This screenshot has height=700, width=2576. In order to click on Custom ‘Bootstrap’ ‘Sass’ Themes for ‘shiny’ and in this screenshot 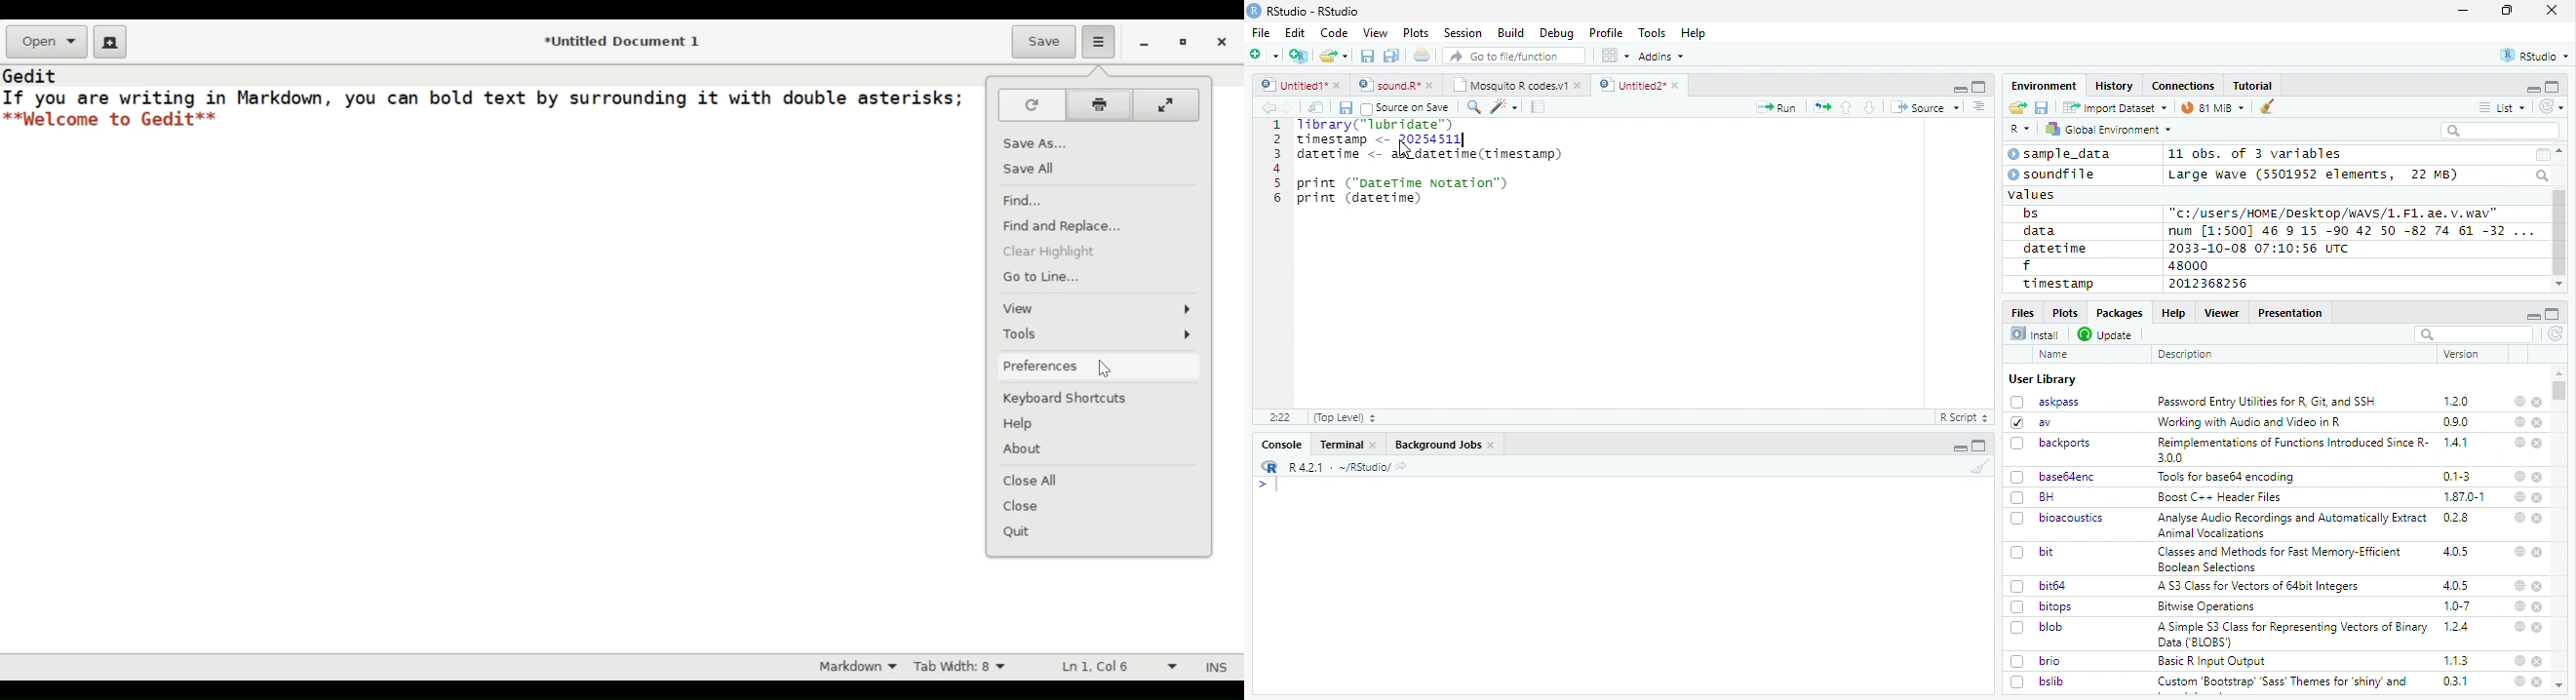, I will do `click(2283, 684)`.